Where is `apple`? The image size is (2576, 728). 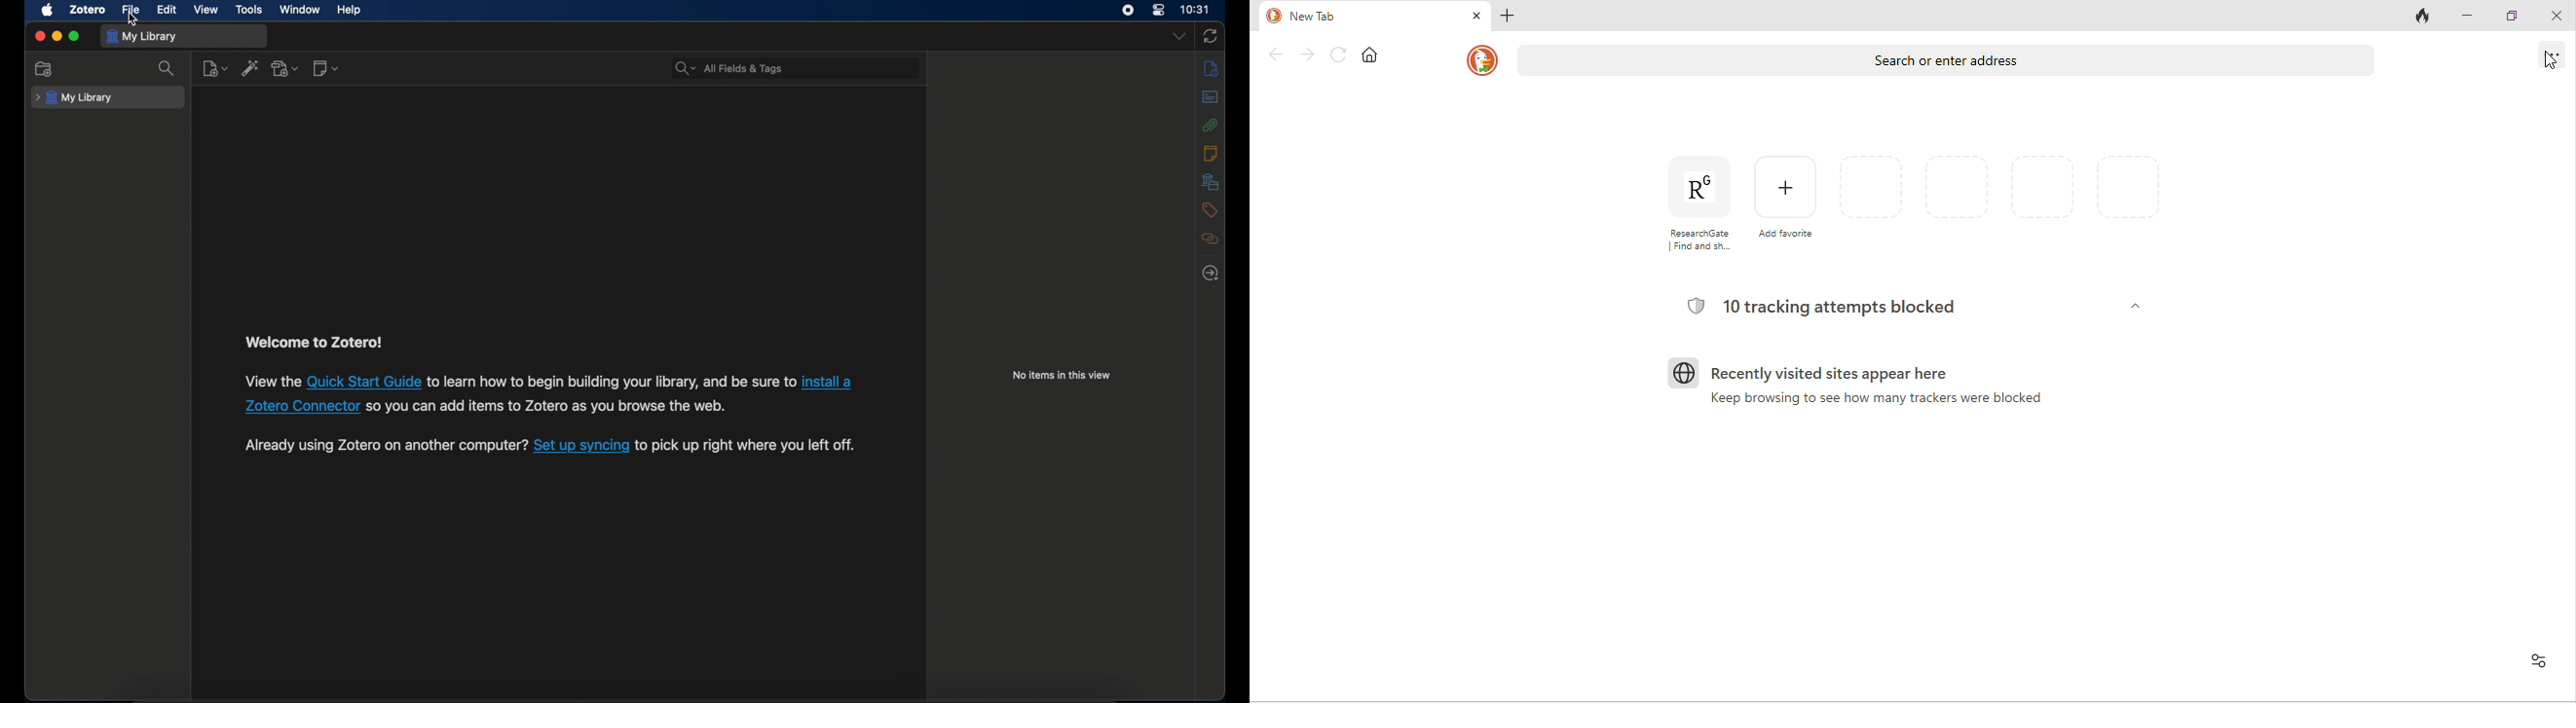
apple is located at coordinates (48, 10).